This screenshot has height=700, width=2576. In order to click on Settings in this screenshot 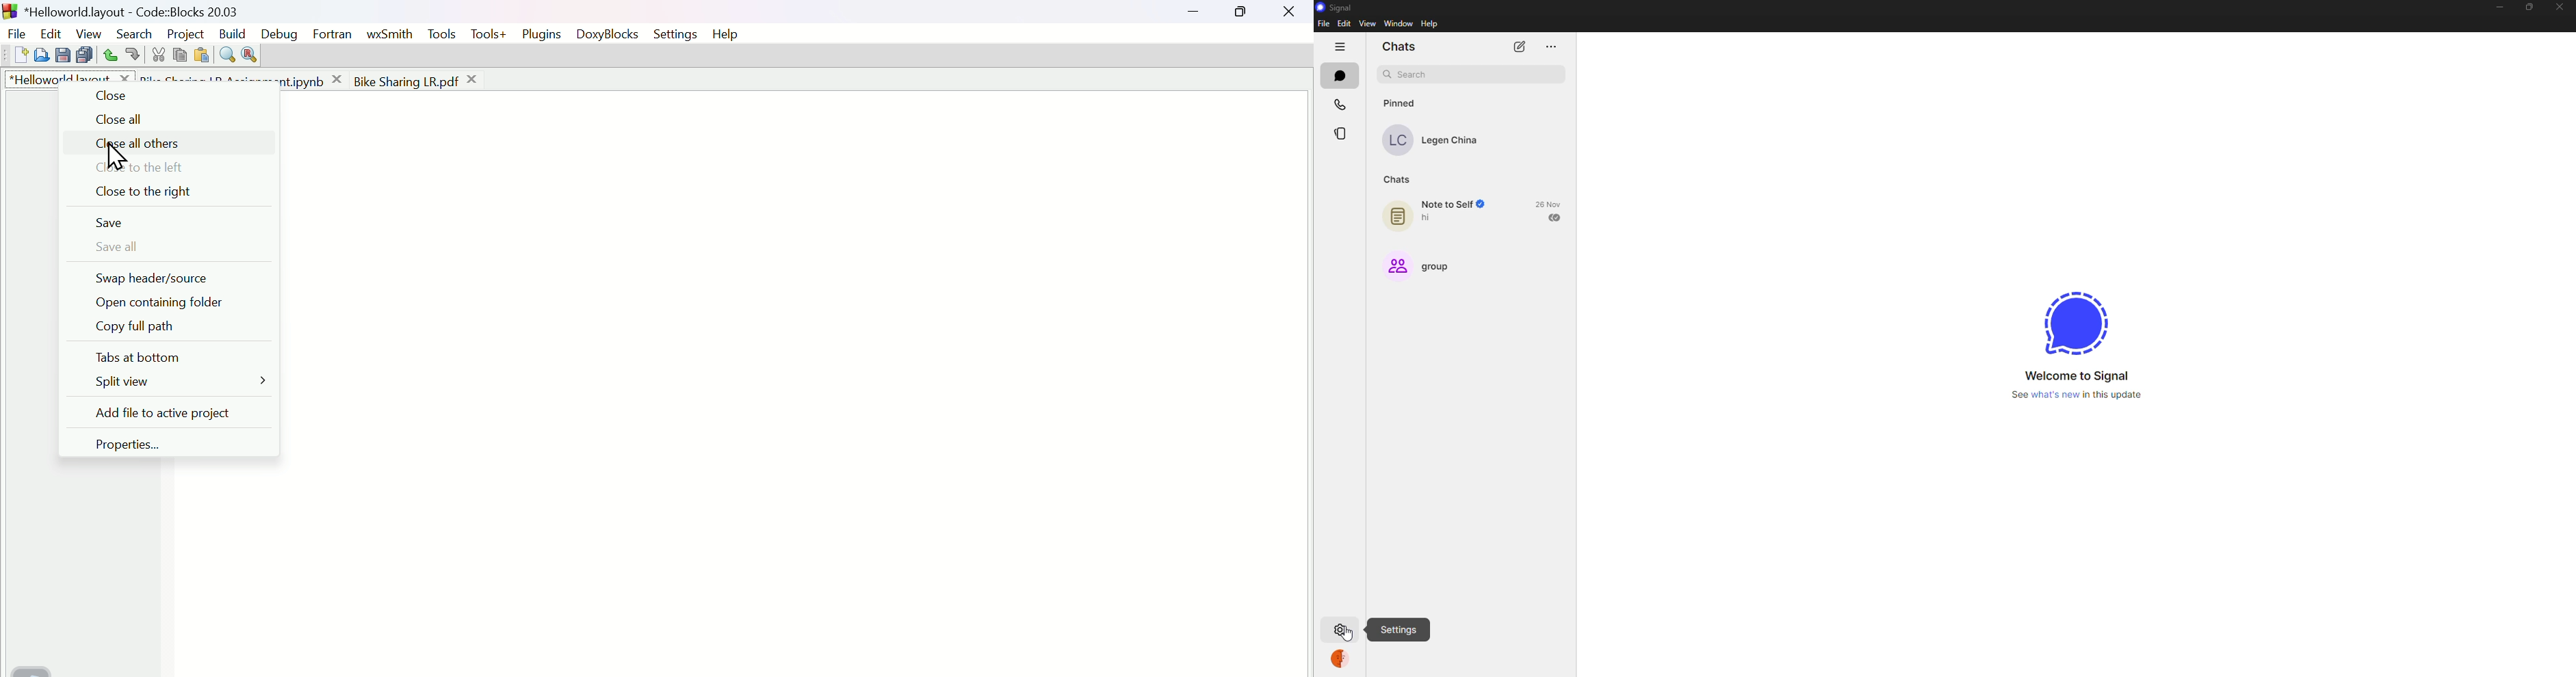, I will do `click(676, 36)`.